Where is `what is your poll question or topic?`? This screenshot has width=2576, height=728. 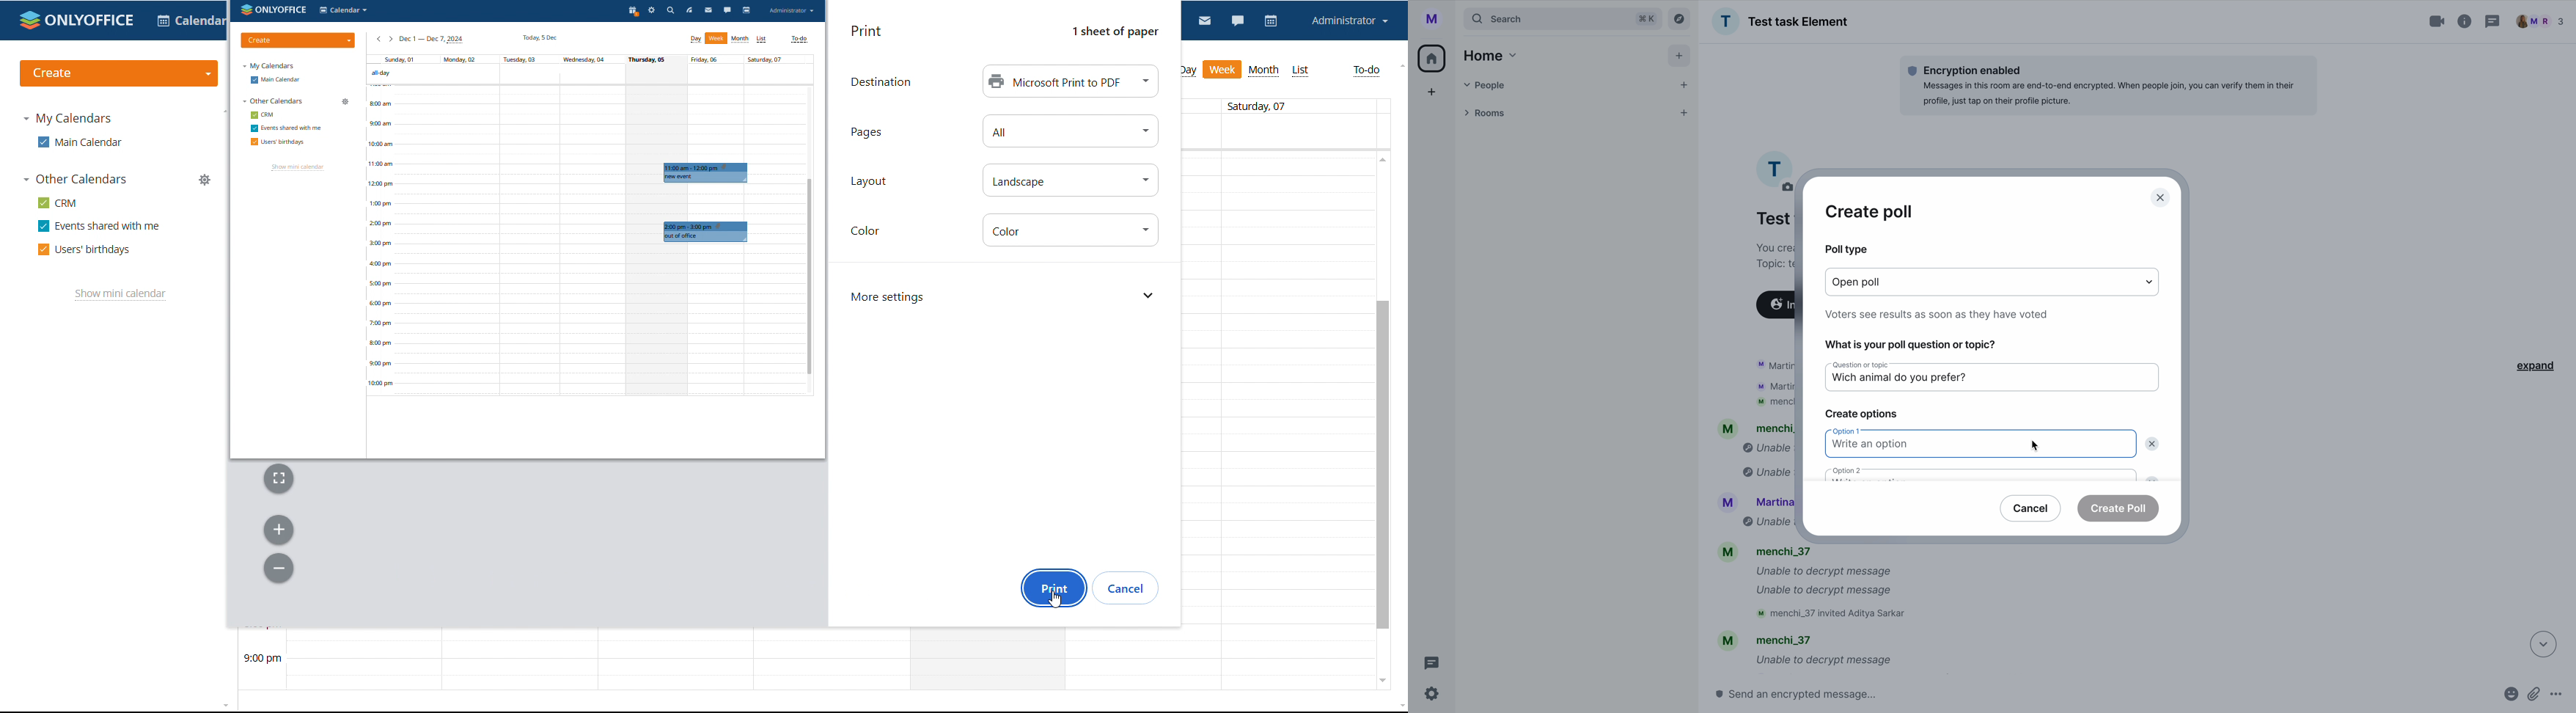
what is your poll question or topic? is located at coordinates (1915, 342).